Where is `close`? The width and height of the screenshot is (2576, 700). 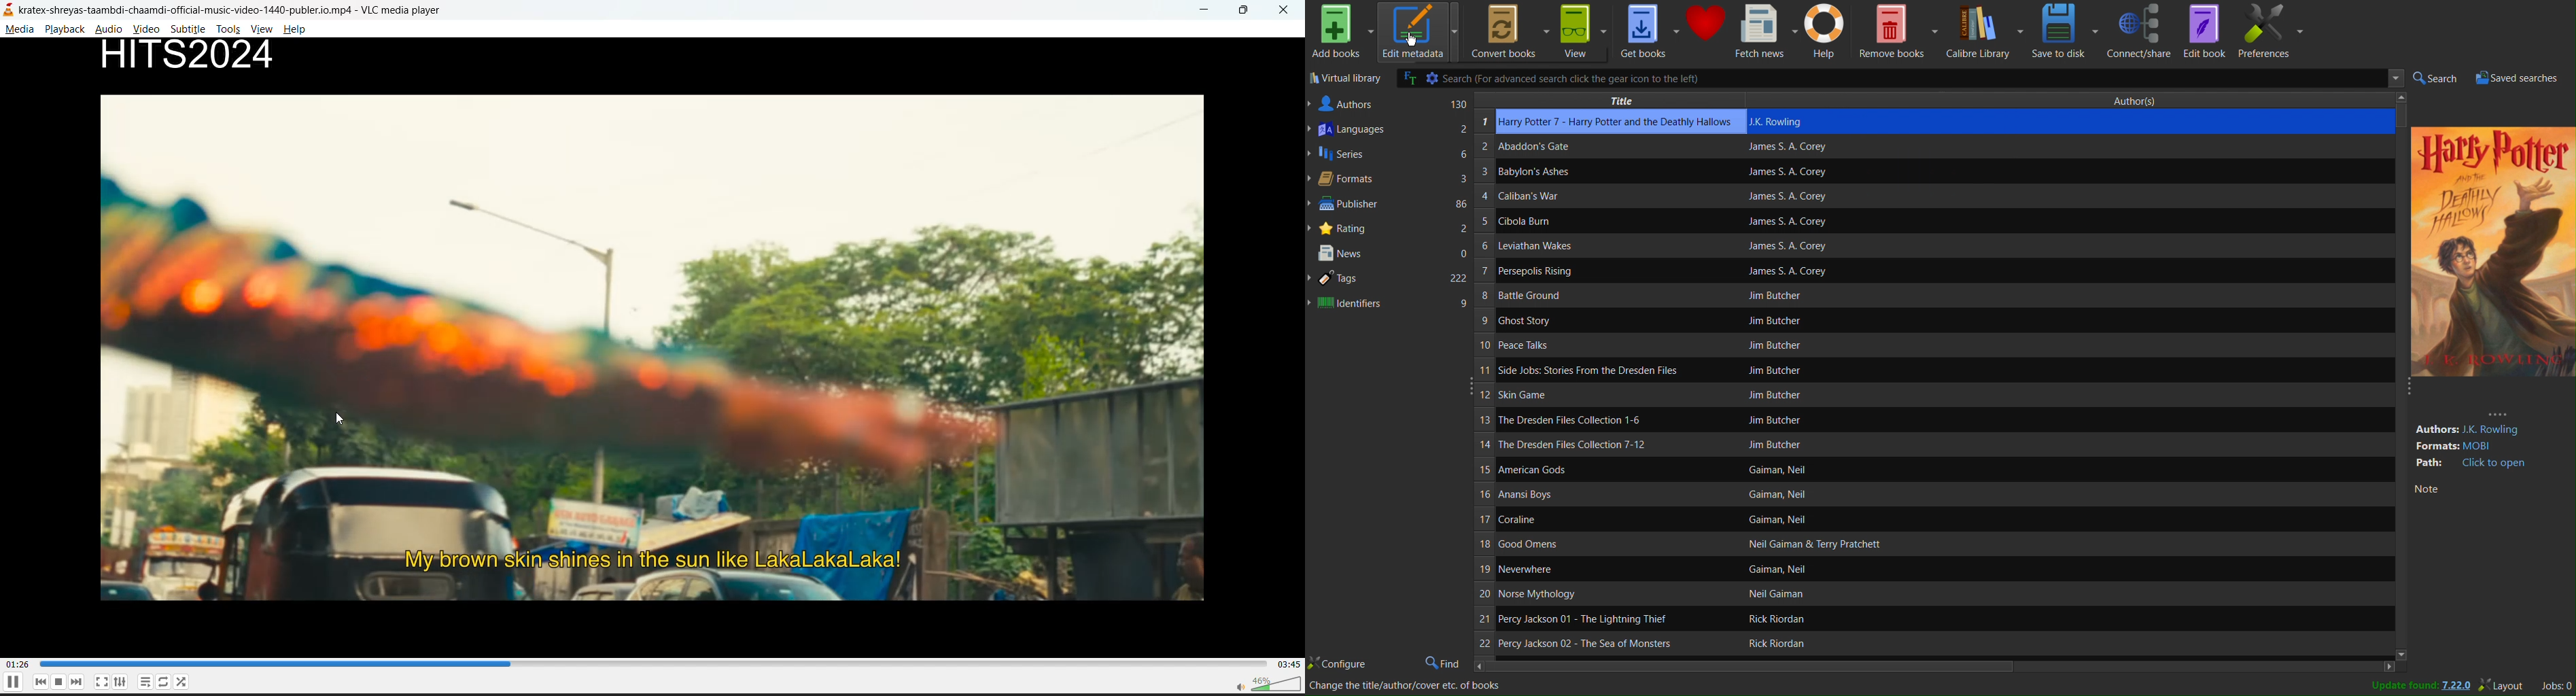 close is located at coordinates (1285, 12).